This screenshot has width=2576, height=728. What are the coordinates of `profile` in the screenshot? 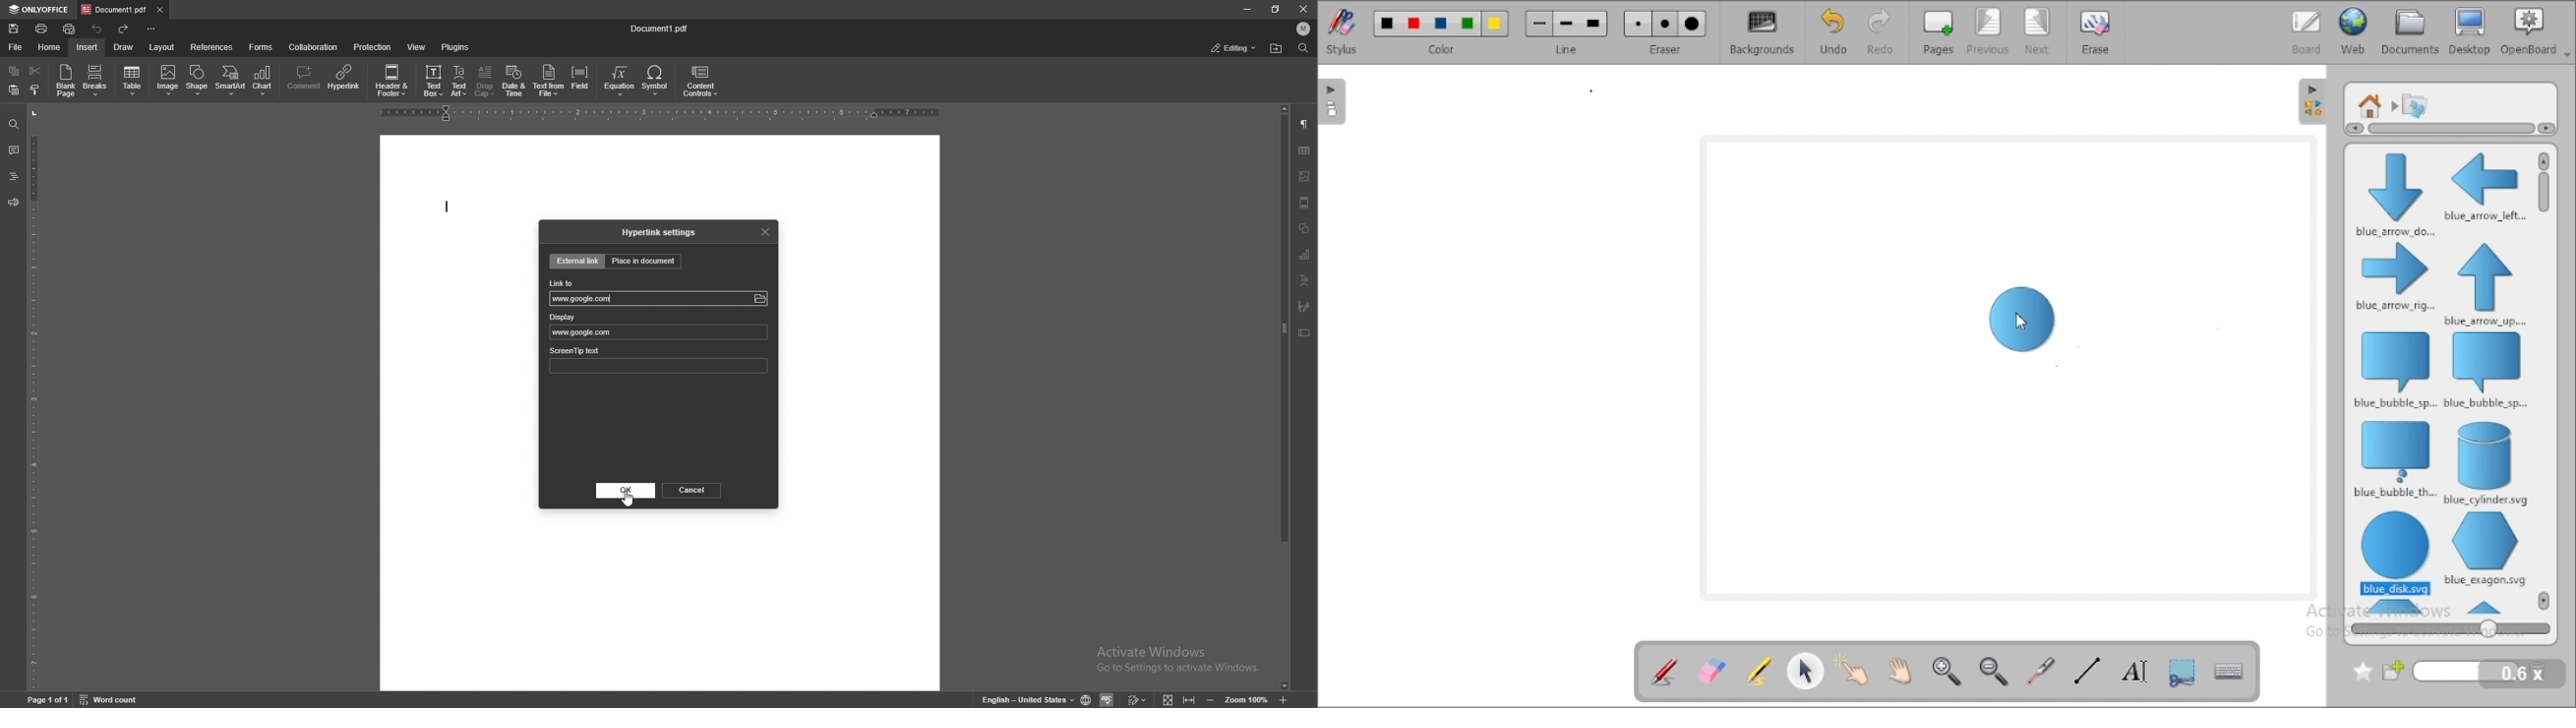 It's located at (1305, 28).